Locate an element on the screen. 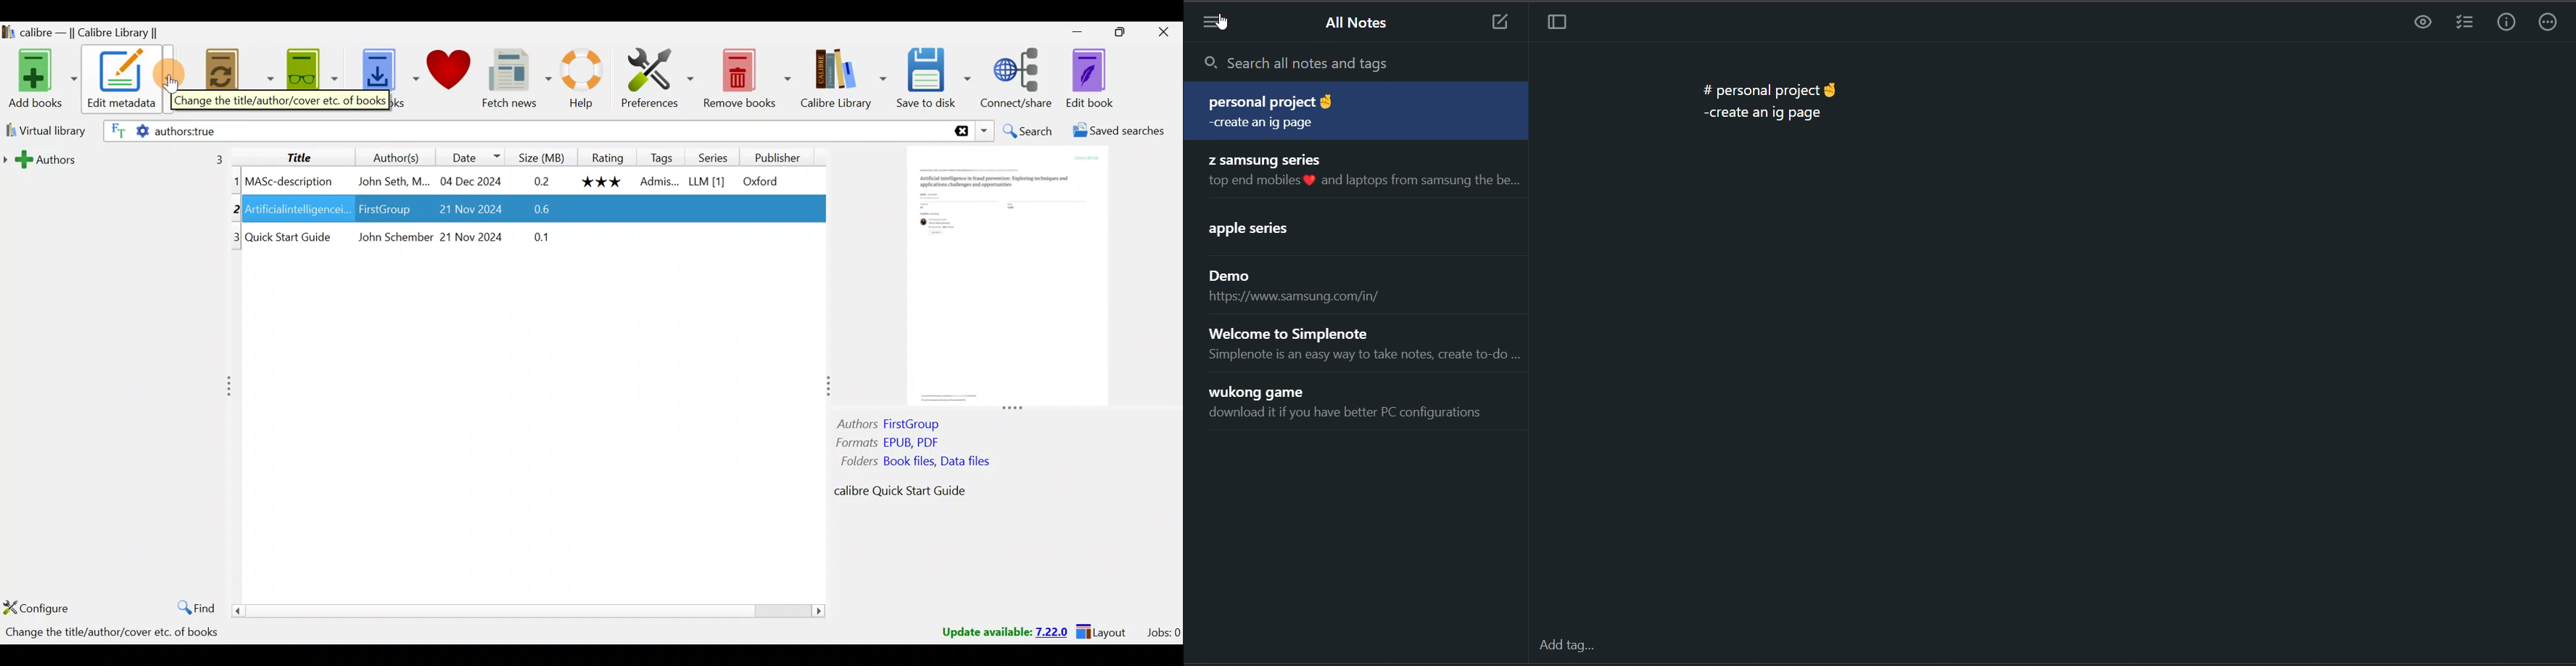 The width and height of the screenshot is (2576, 672). Calibre library is located at coordinates (838, 78).